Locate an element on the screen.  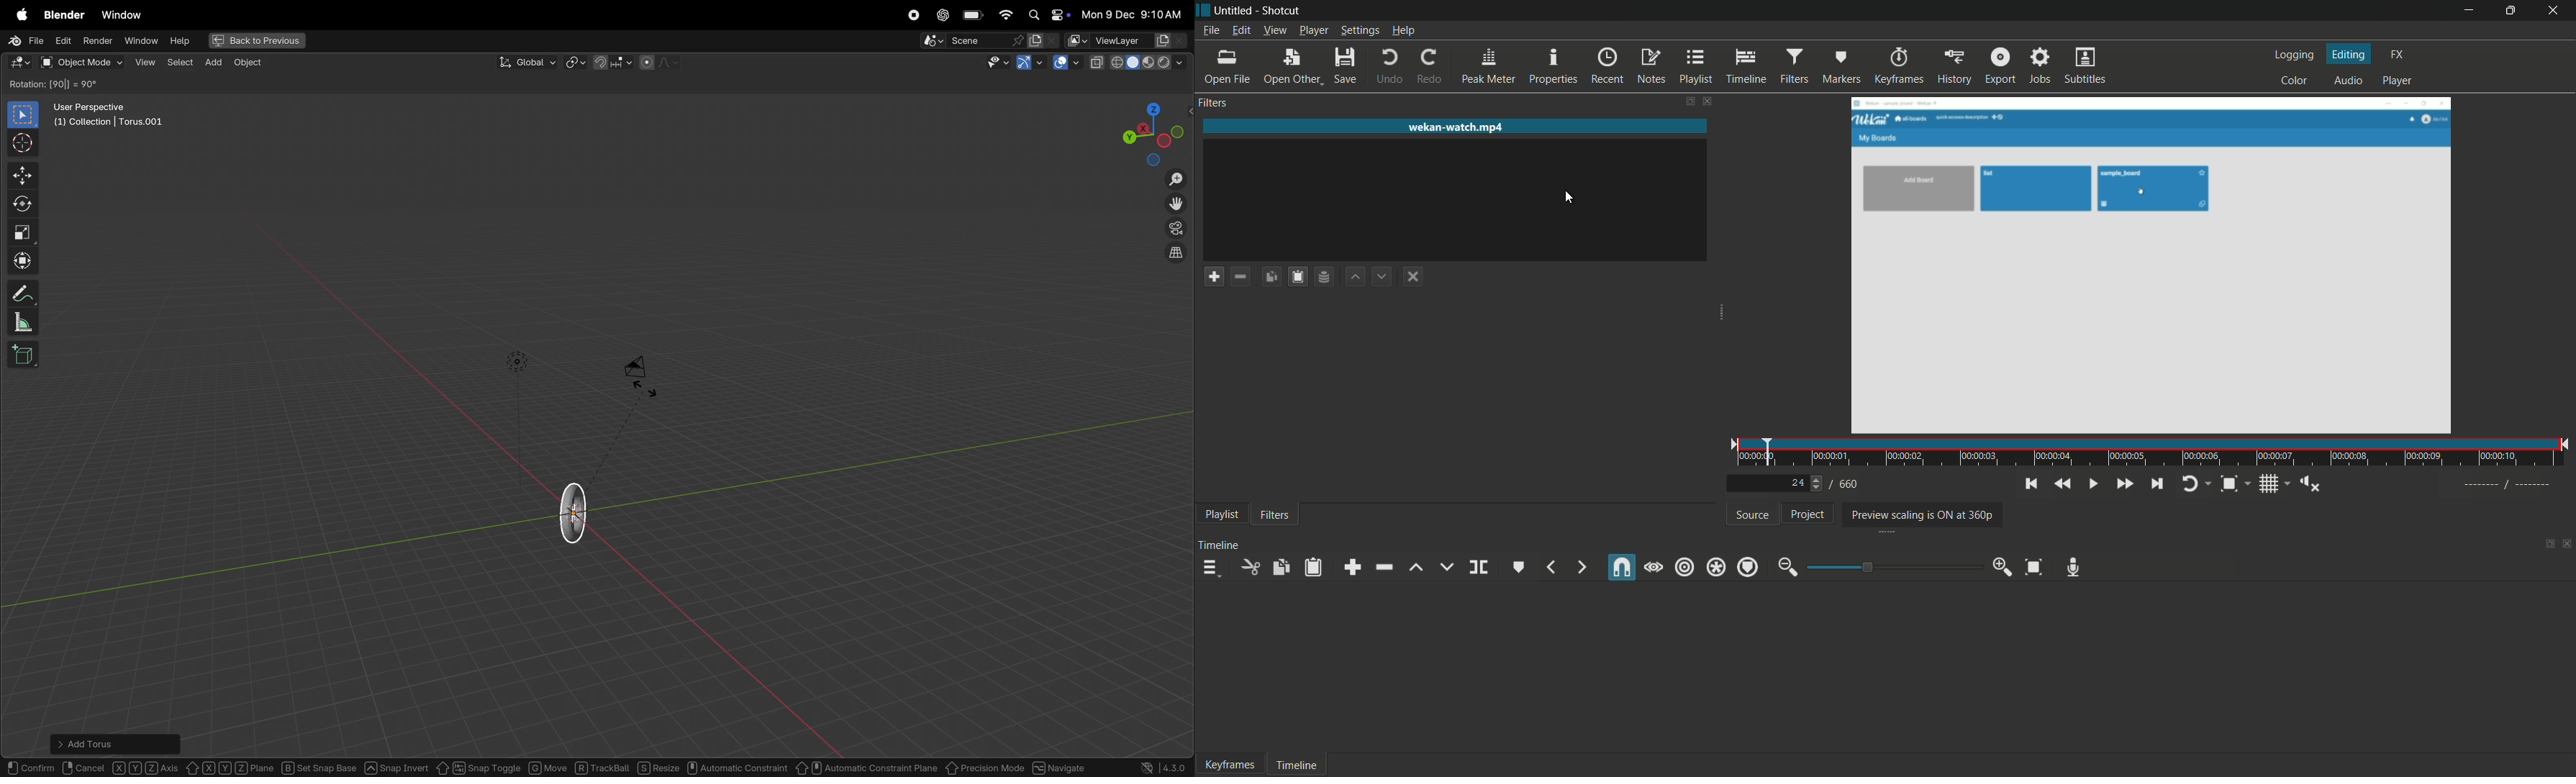
cut is located at coordinates (1253, 567).